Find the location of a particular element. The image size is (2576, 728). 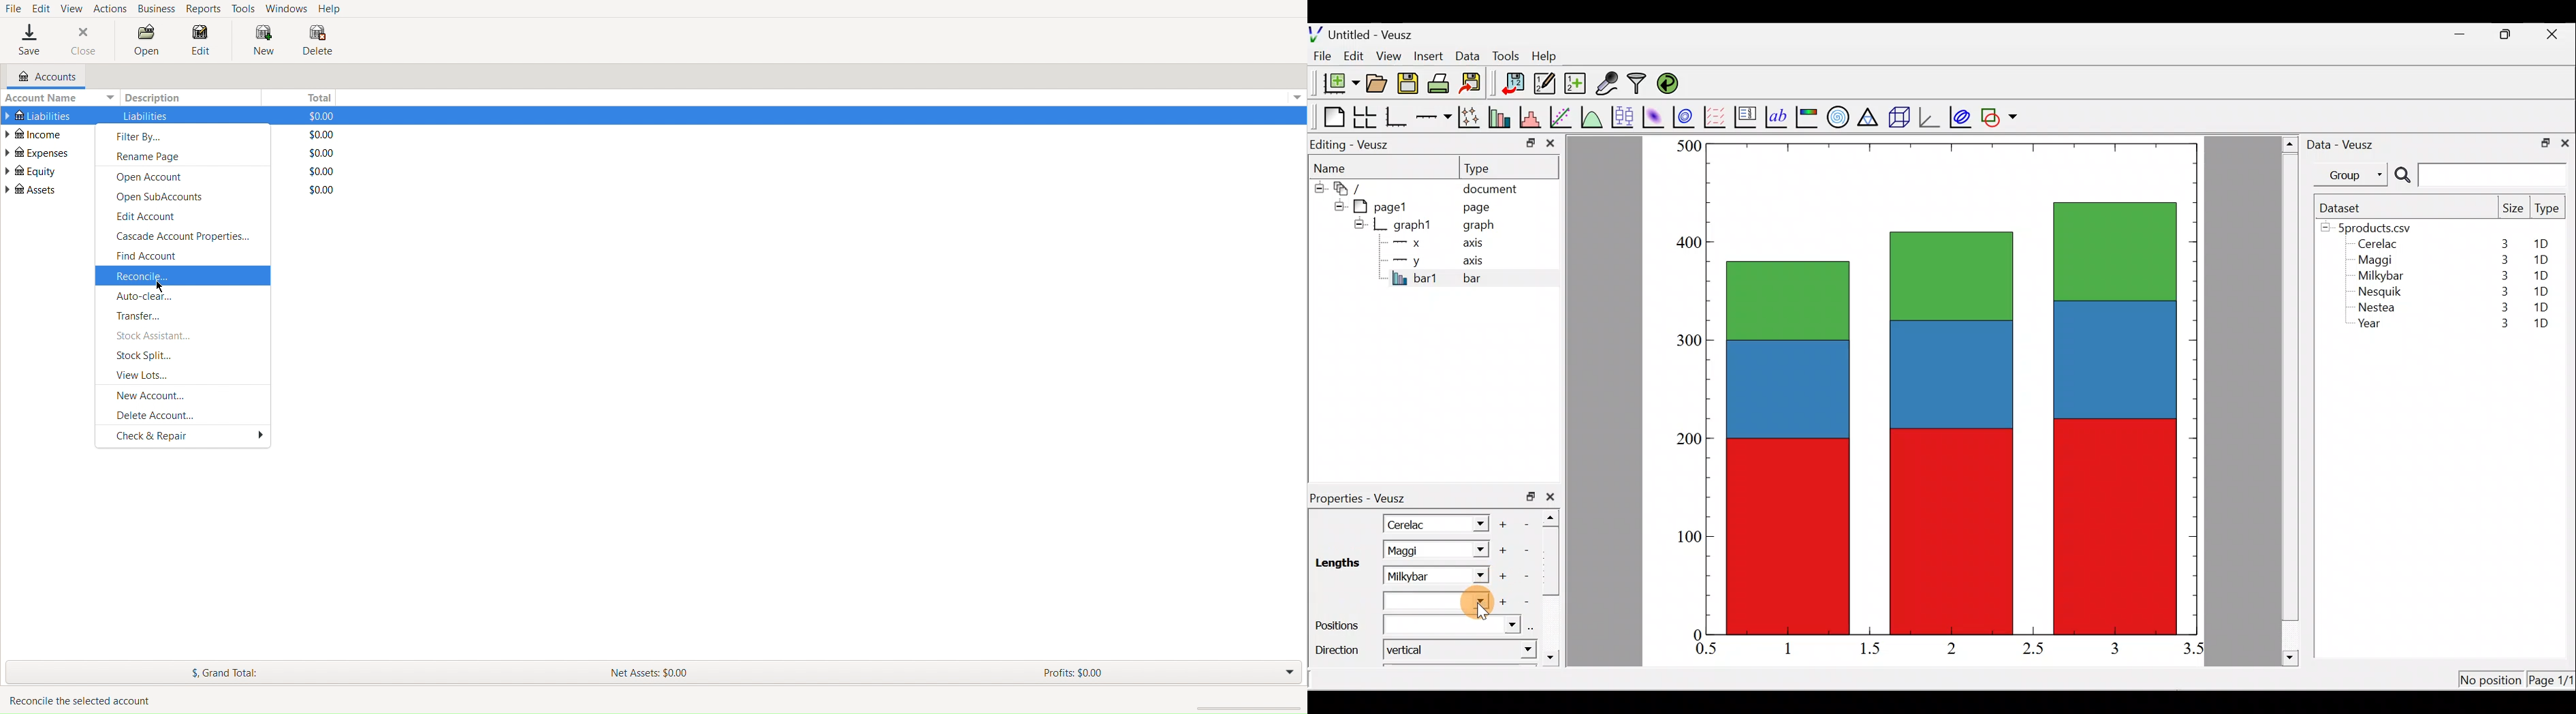

Drop Down is located at coordinates (1294, 98).